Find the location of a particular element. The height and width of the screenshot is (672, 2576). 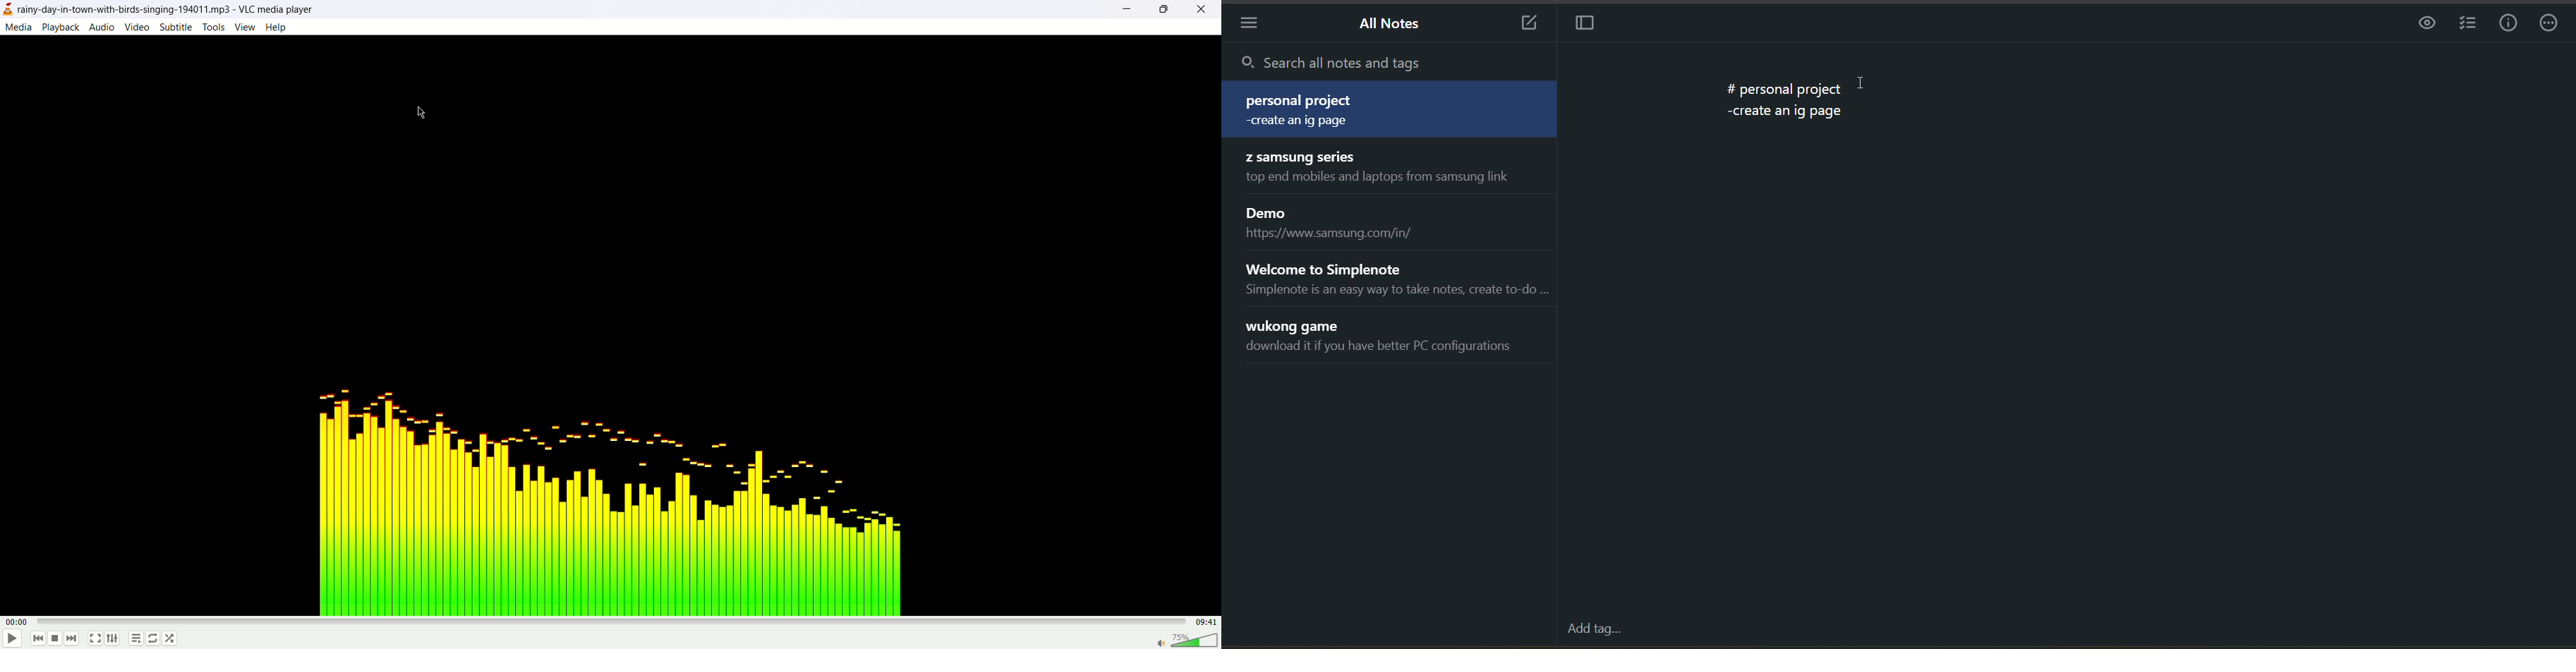

played time is located at coordinates (14, 621).